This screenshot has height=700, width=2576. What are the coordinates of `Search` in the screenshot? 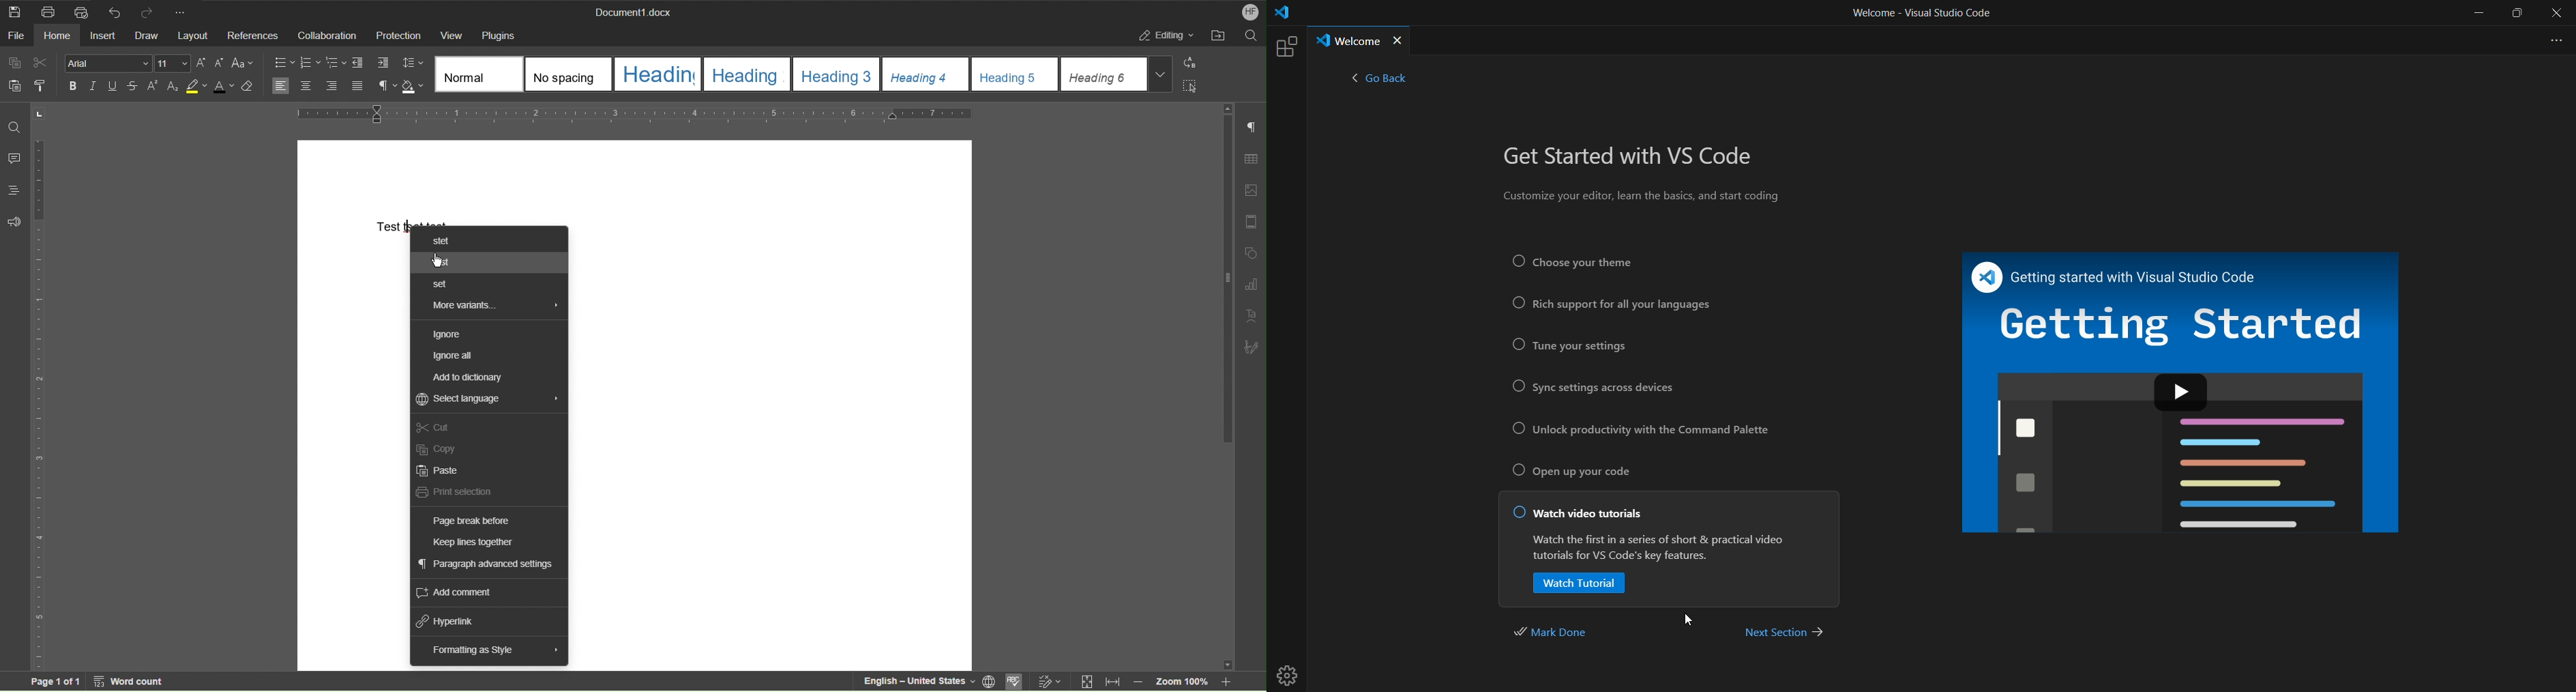 It's located at (1250, 34).